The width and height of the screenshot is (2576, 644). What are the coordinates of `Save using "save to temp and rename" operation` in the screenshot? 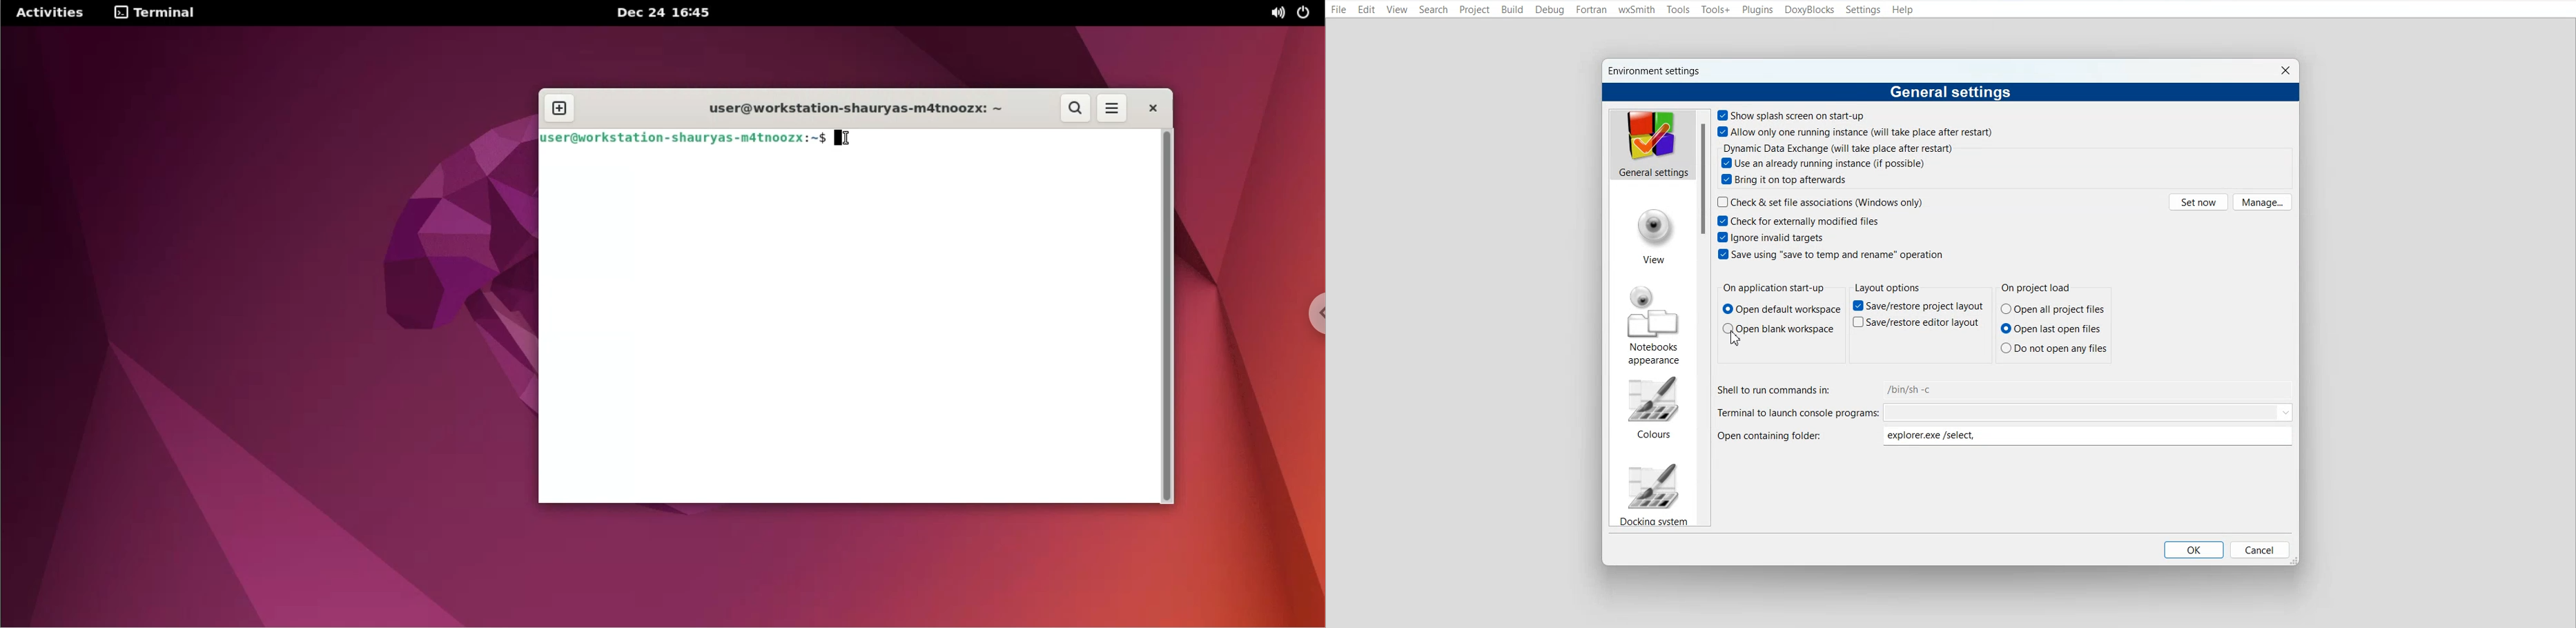 It's located at (1831, 253).